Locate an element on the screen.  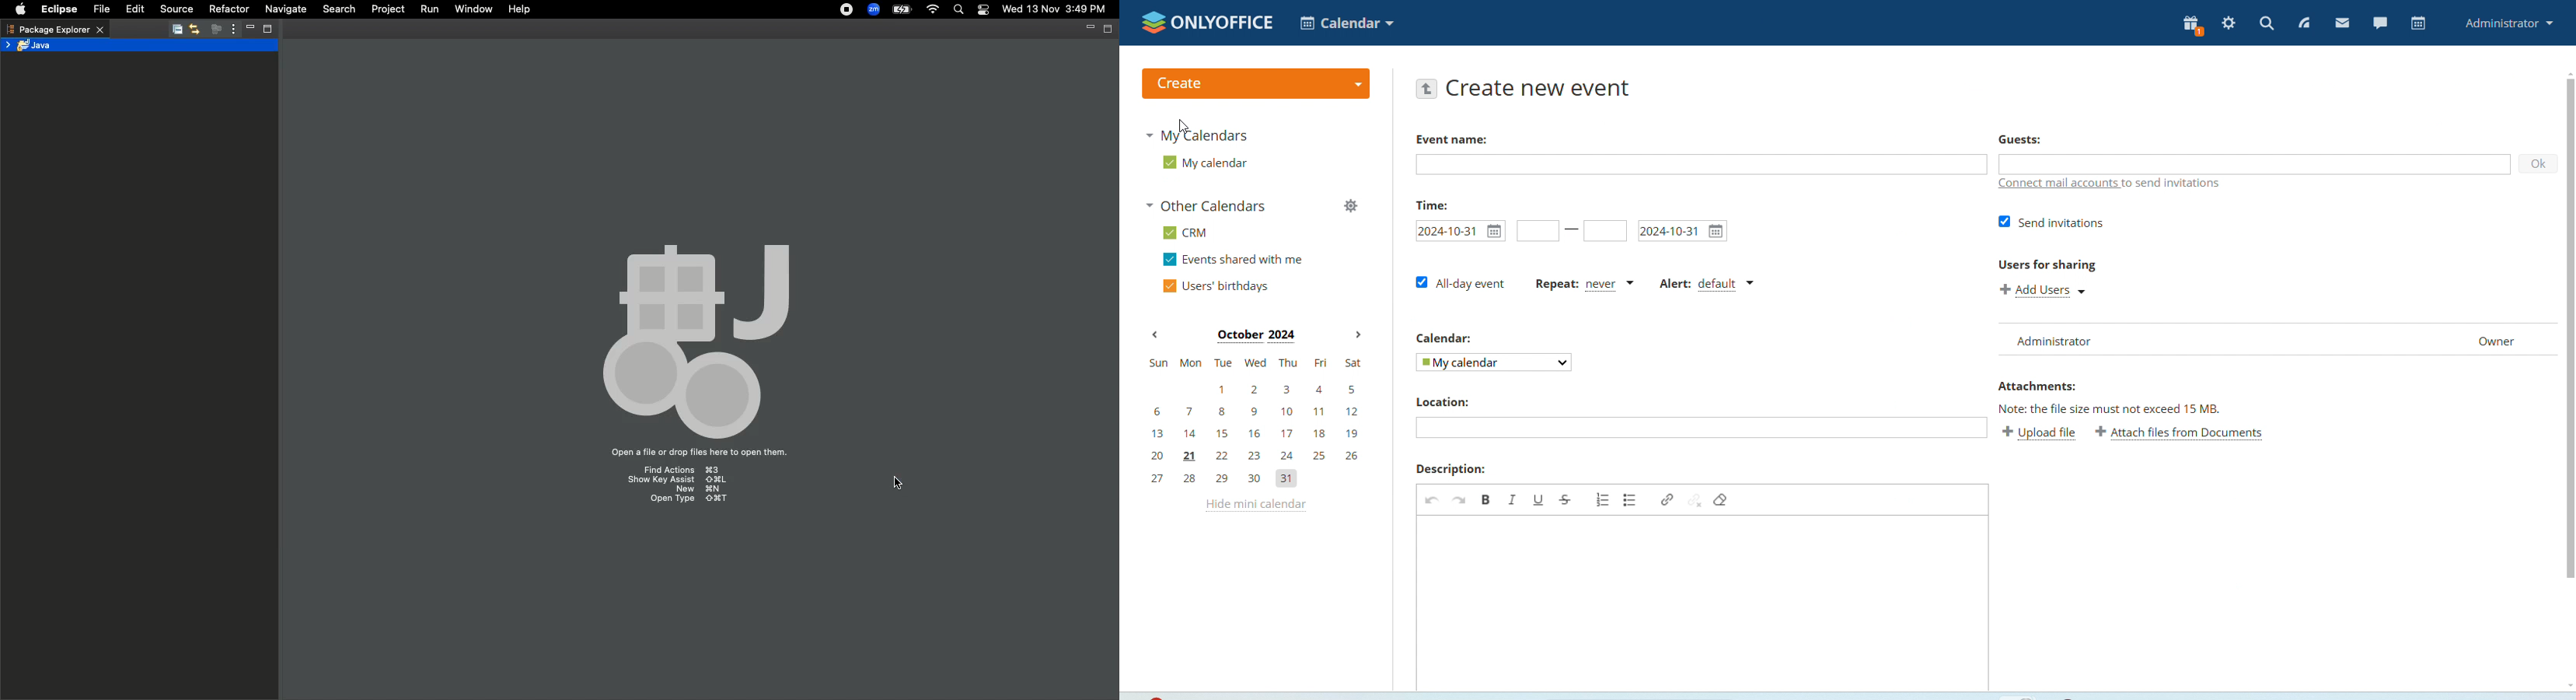
redo is located at coordinates (1461, 500).